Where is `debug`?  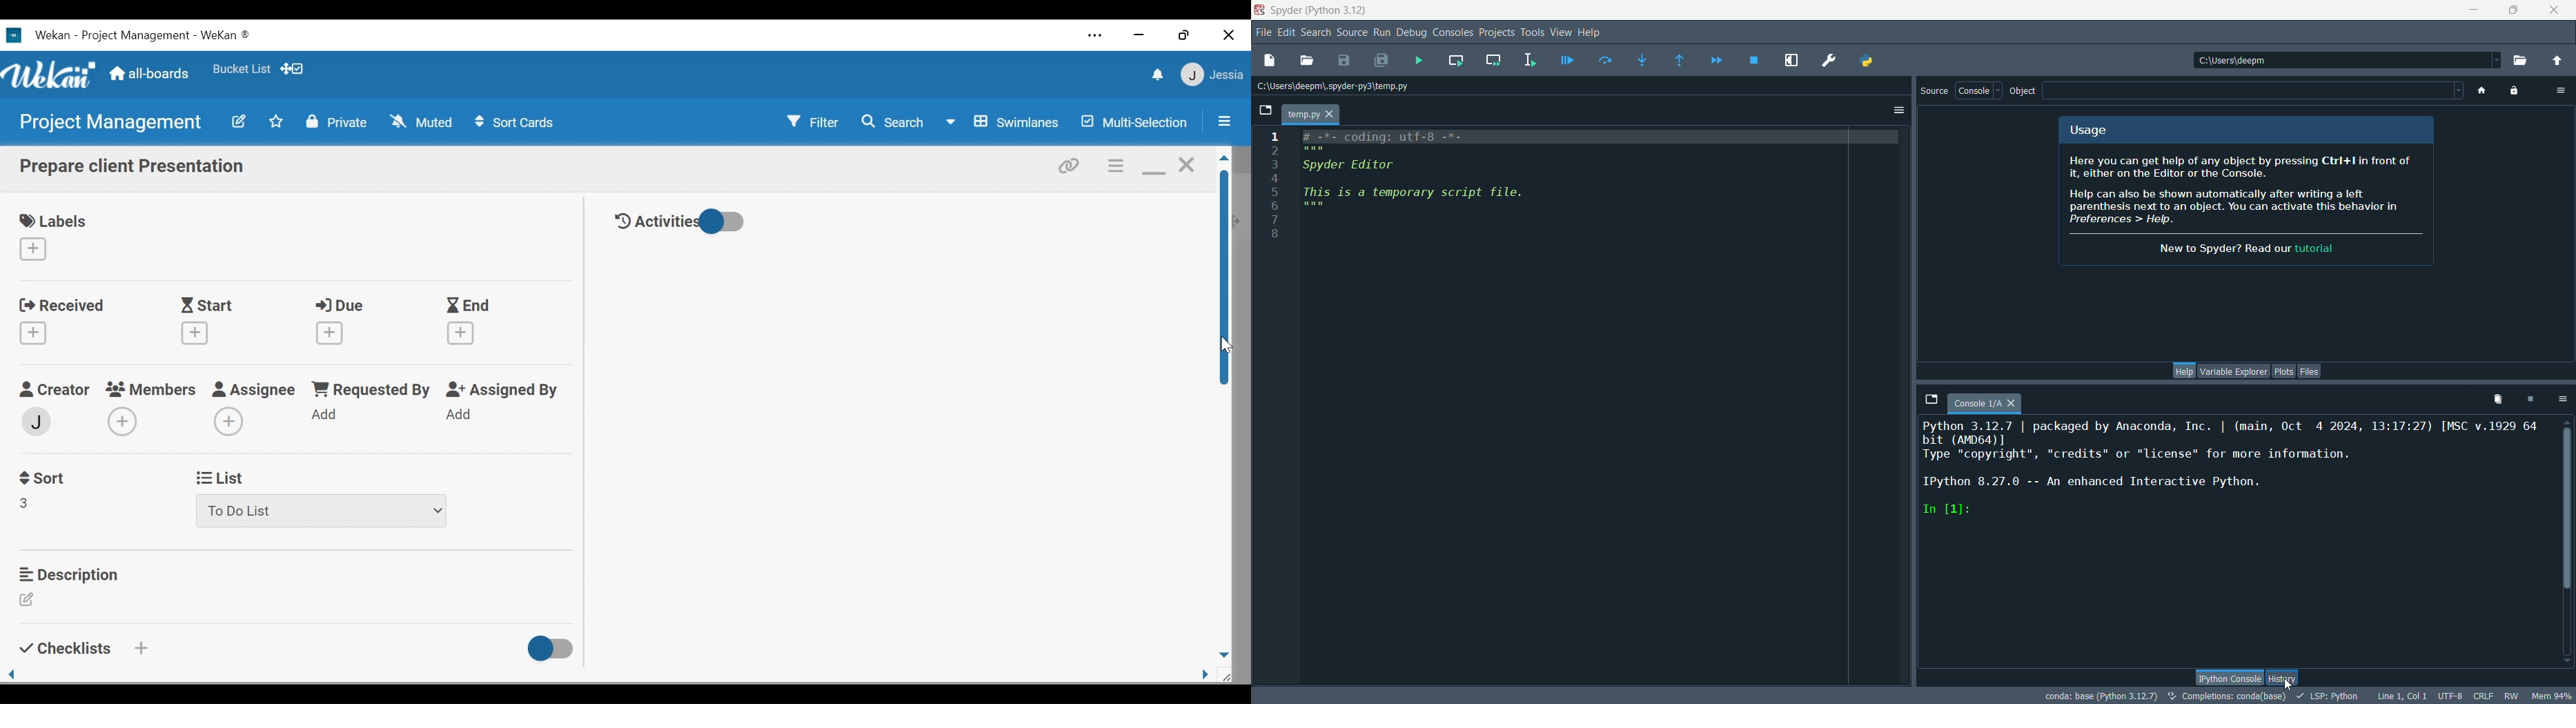
debug is located at coordinates (1410, 33).